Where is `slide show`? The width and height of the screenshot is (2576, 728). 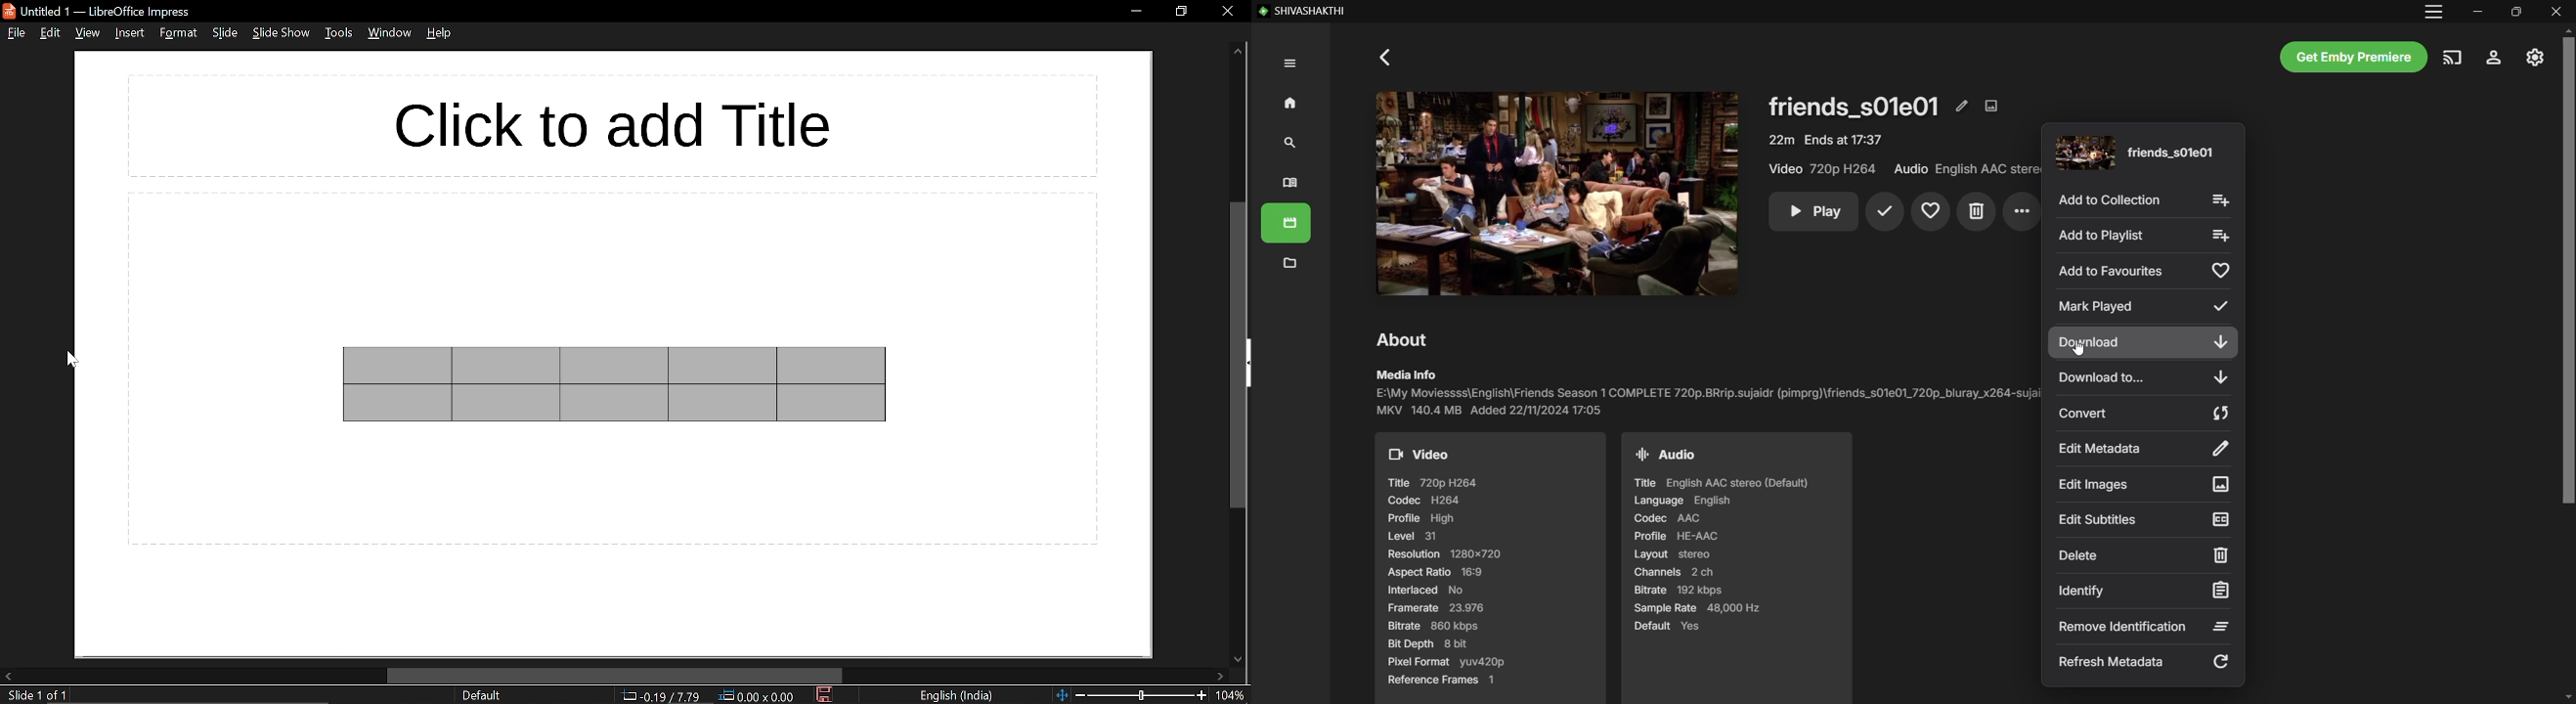 slide show is located at coordinates (283, 32).